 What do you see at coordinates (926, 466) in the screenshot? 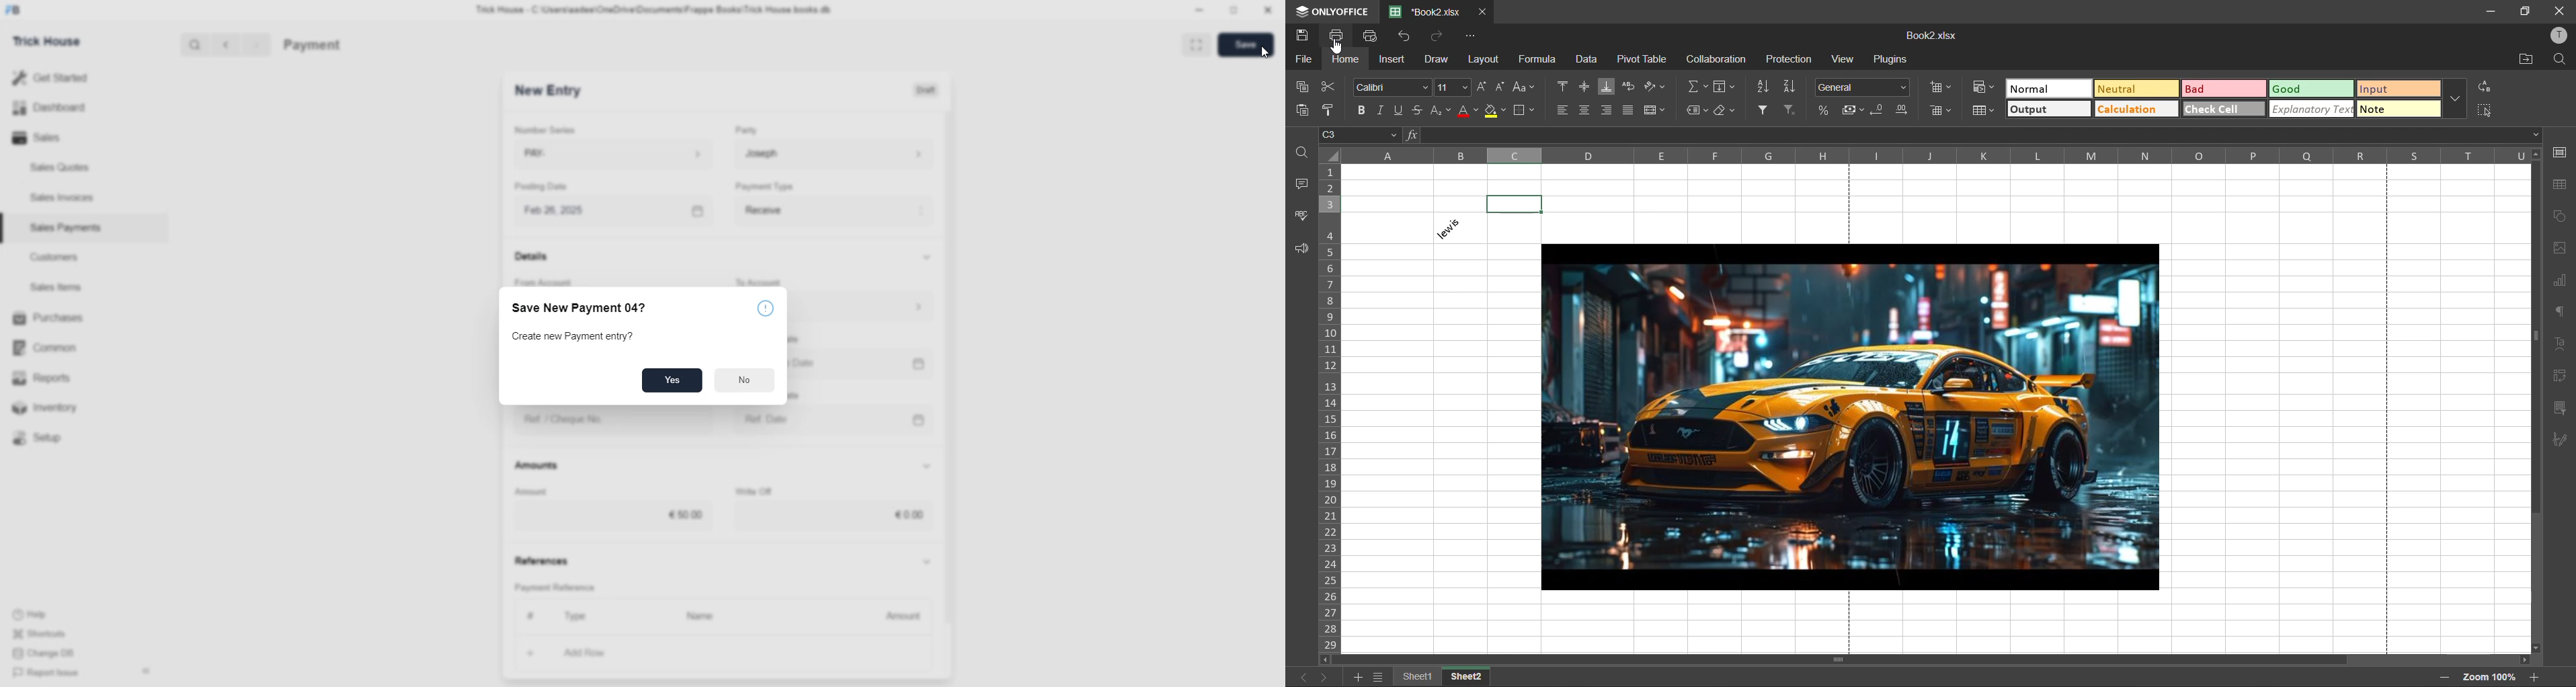
I see `Show/Hide` at bounding box center [926, 466].